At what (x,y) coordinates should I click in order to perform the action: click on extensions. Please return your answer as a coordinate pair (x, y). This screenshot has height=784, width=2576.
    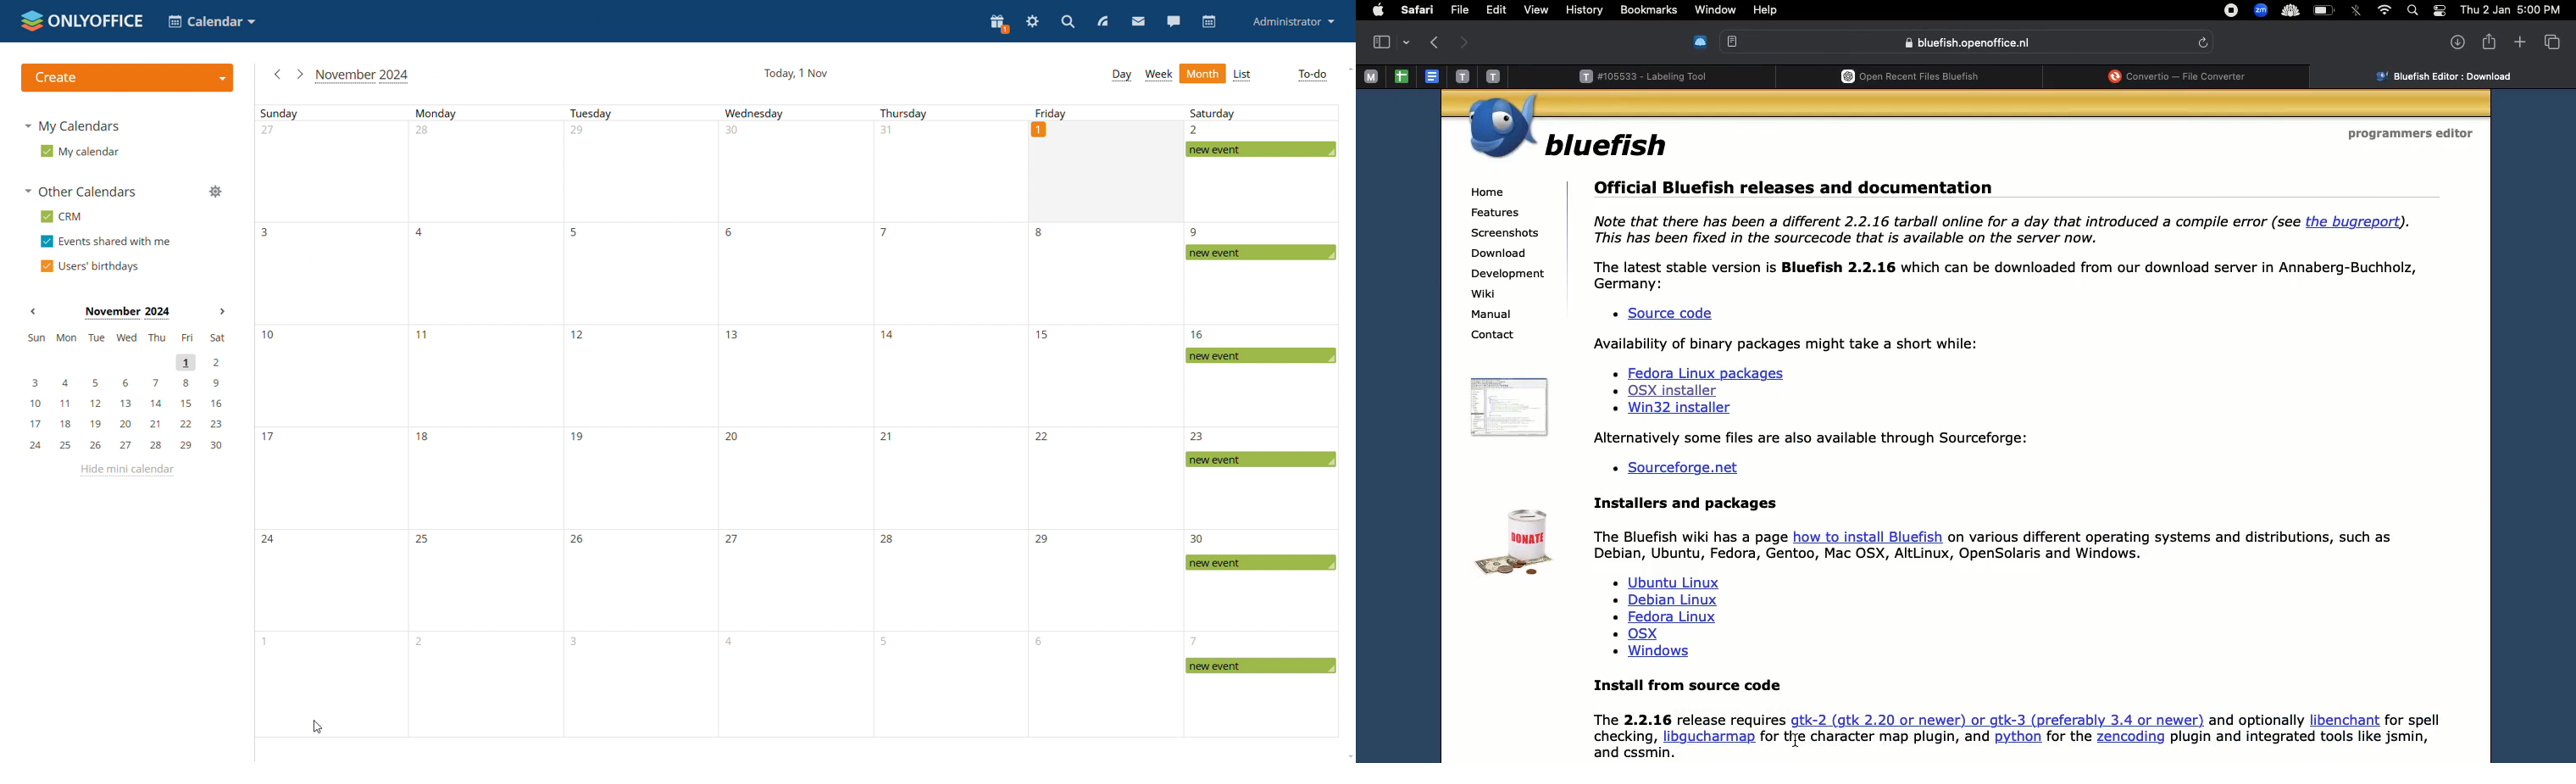
    Looking at the image, I should click on (2262, 12).